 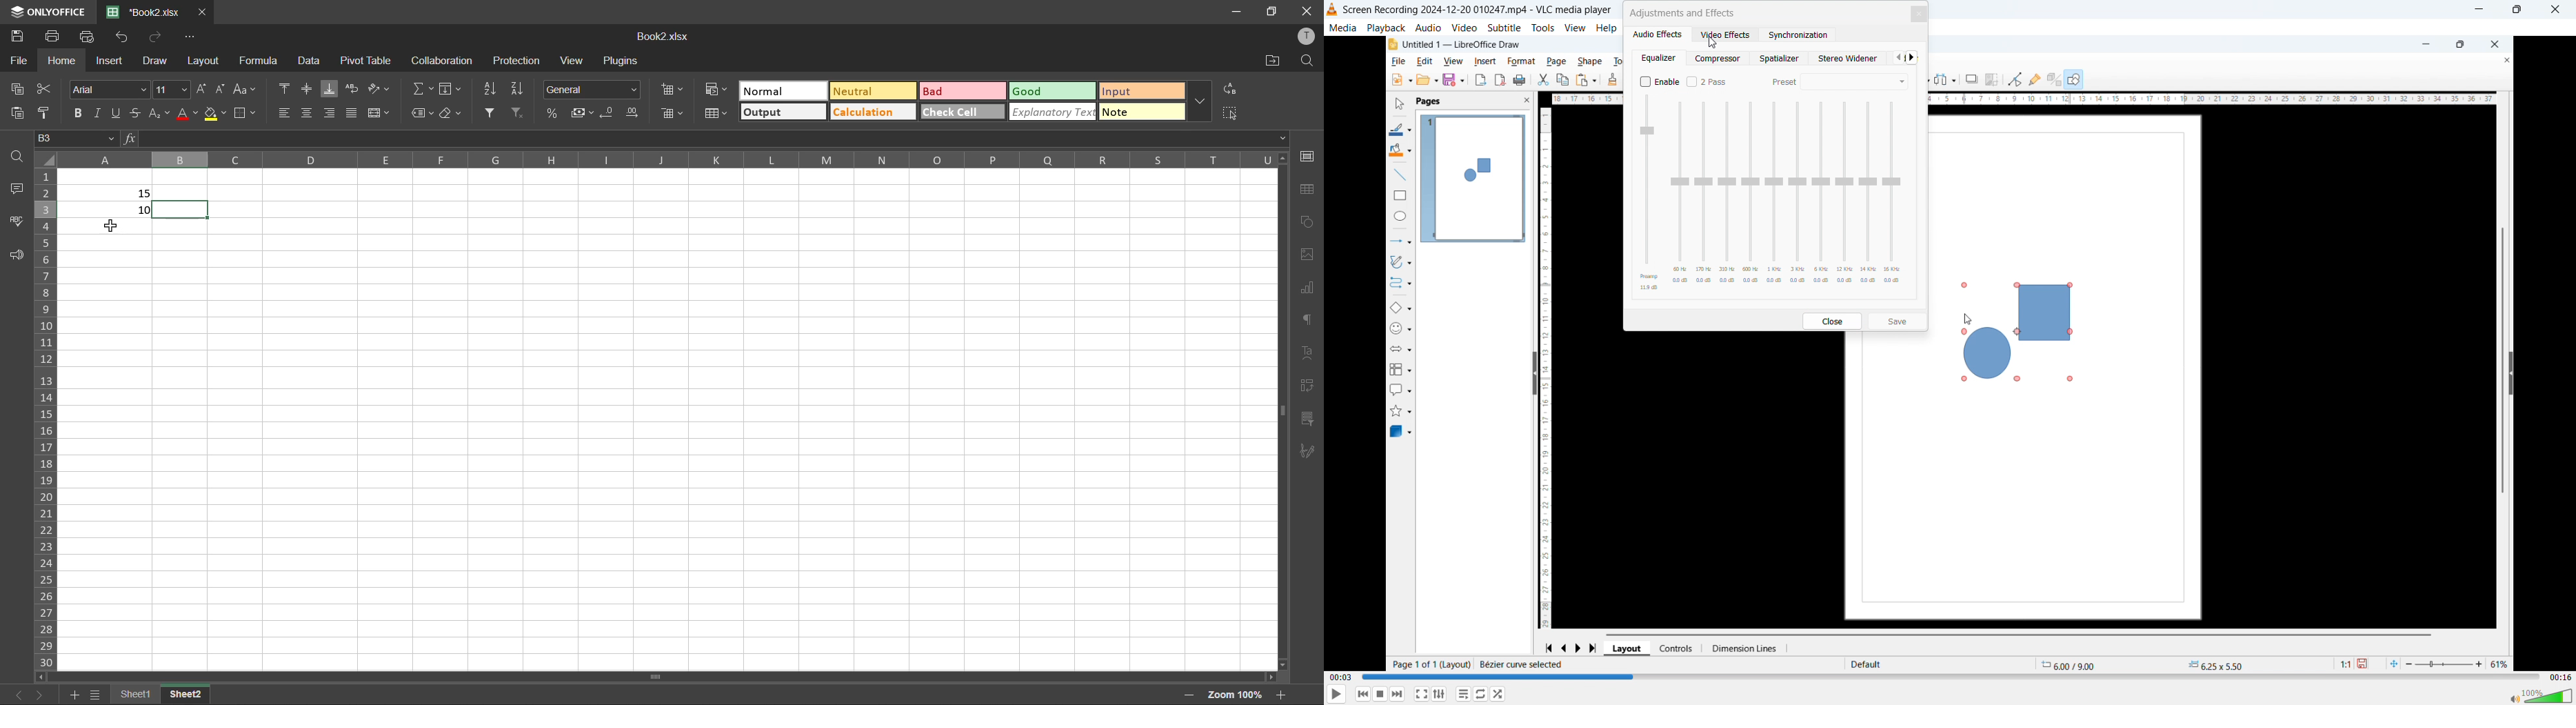 I want to click on font color, so click(x=186, y=111).